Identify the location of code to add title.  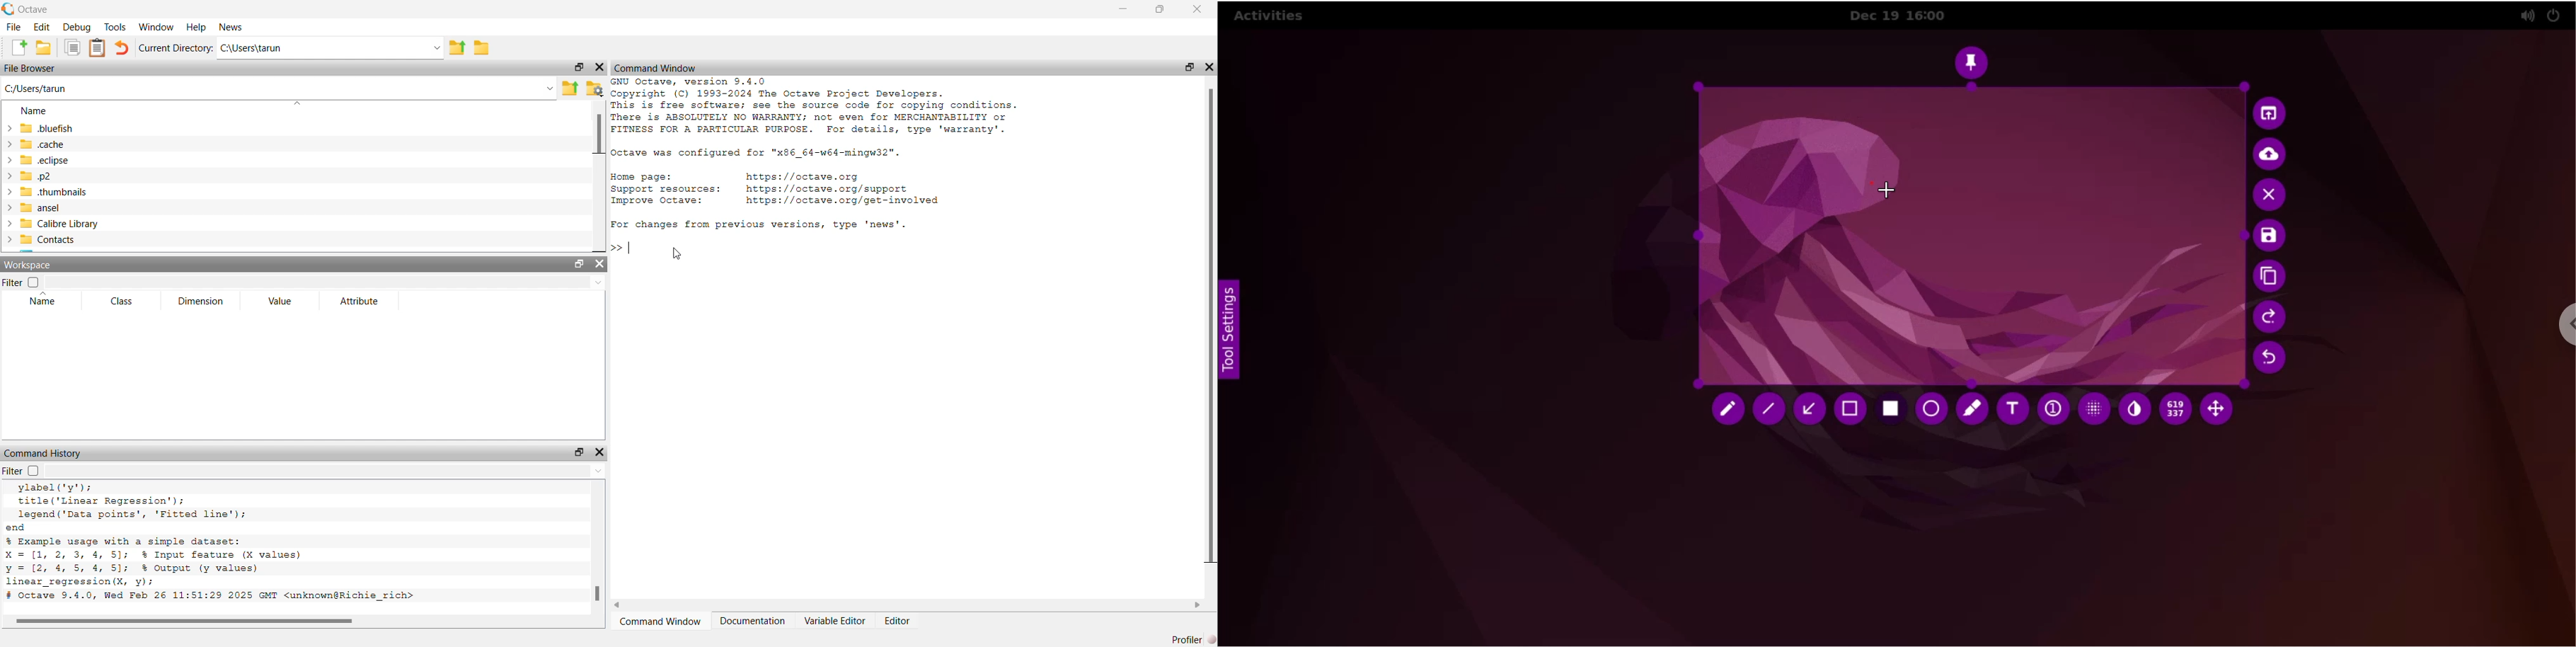
(137, 501).